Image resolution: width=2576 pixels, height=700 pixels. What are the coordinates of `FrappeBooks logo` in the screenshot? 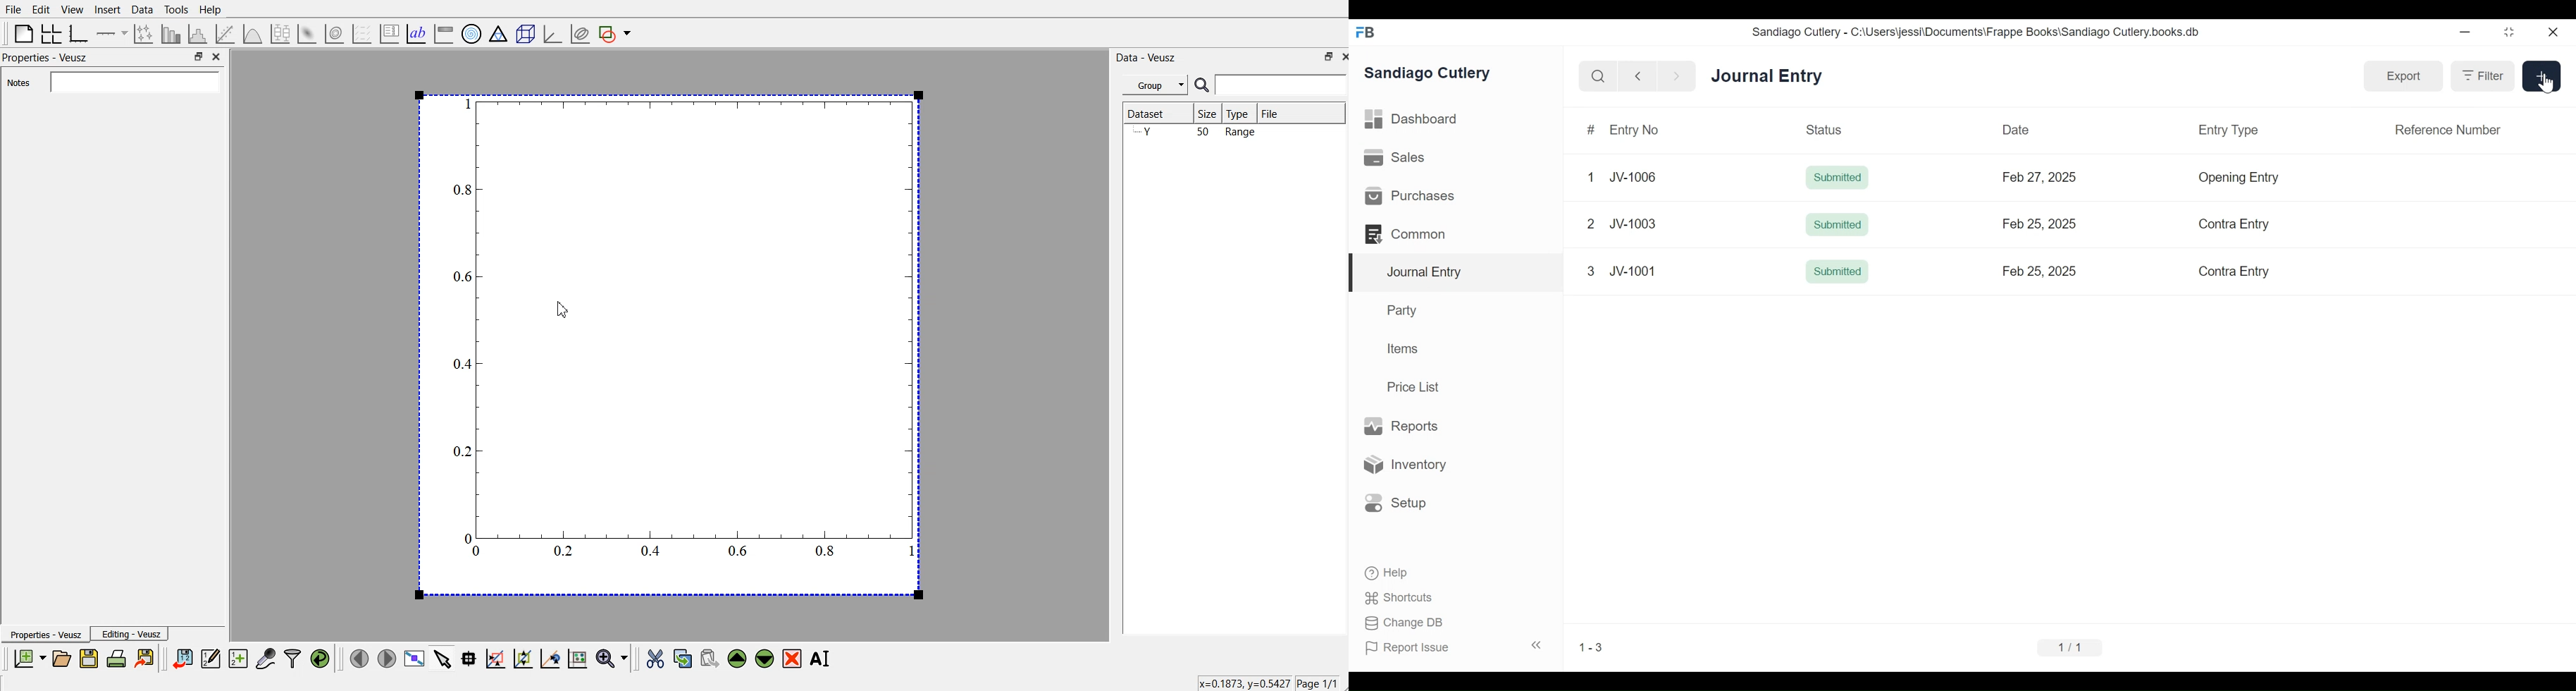 It's located at (1365, 32).